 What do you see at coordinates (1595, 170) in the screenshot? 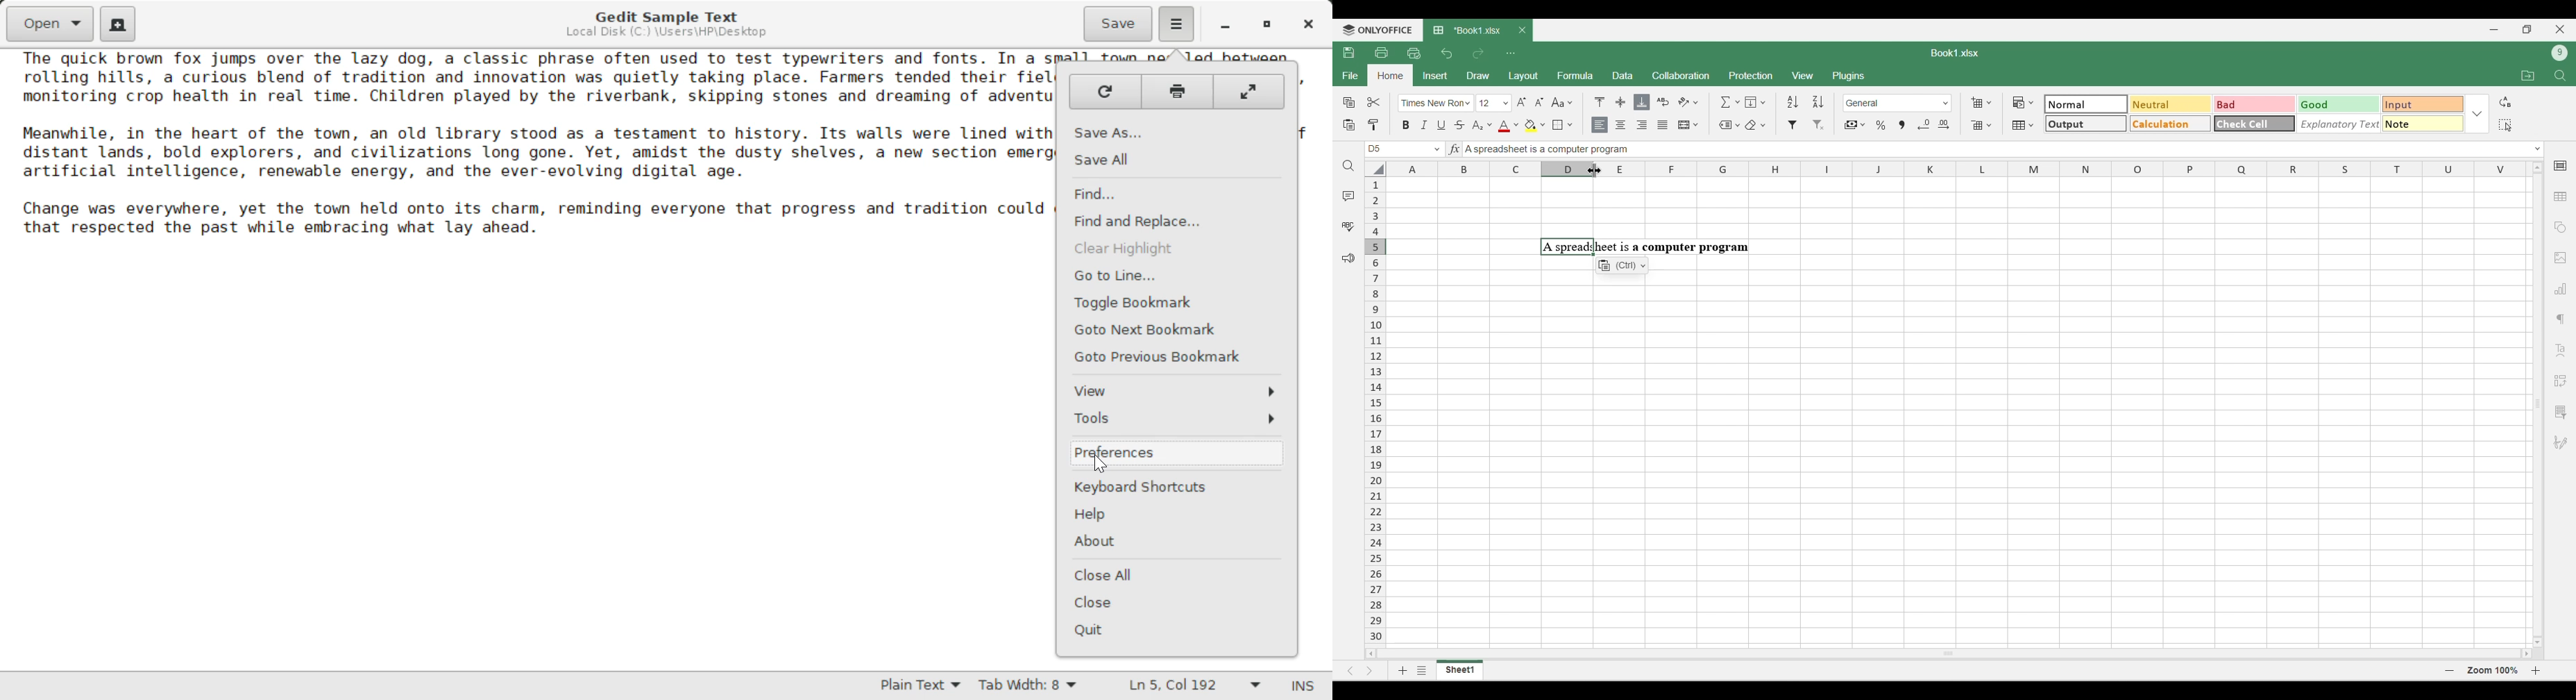
I see `Cursor ` at bounding box center [1595, 170].